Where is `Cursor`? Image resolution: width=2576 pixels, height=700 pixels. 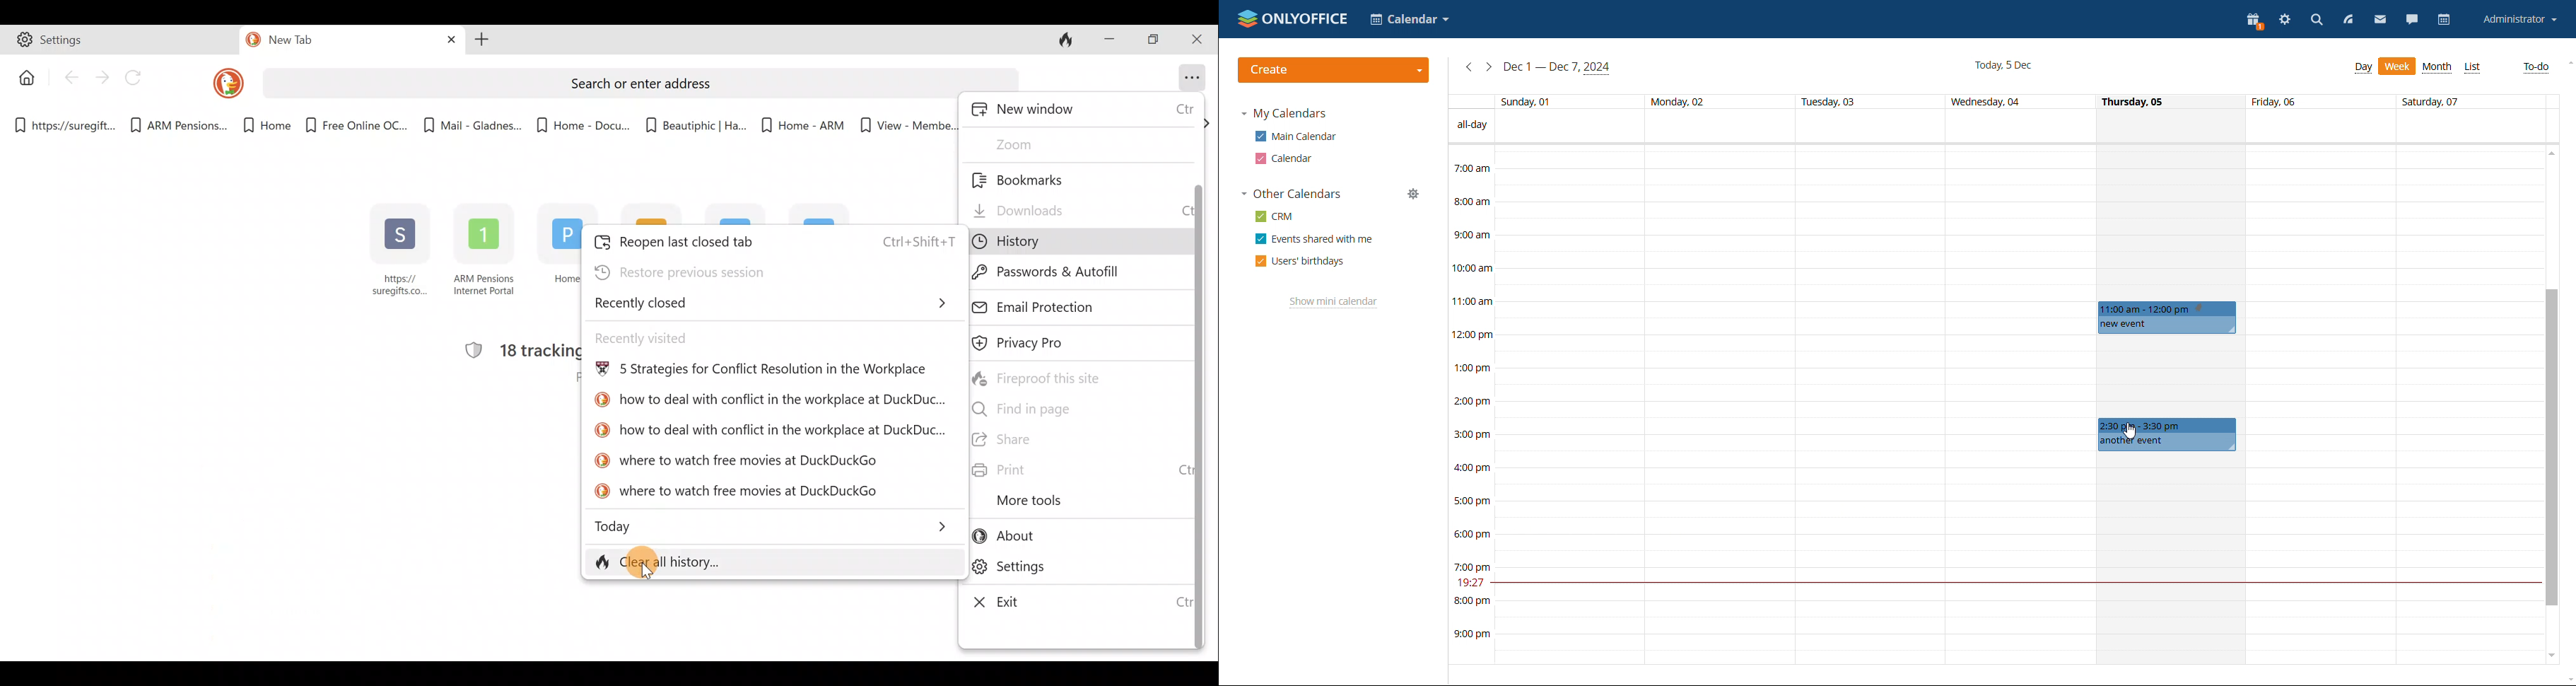 Cursor is located at coordinates (647, 565).